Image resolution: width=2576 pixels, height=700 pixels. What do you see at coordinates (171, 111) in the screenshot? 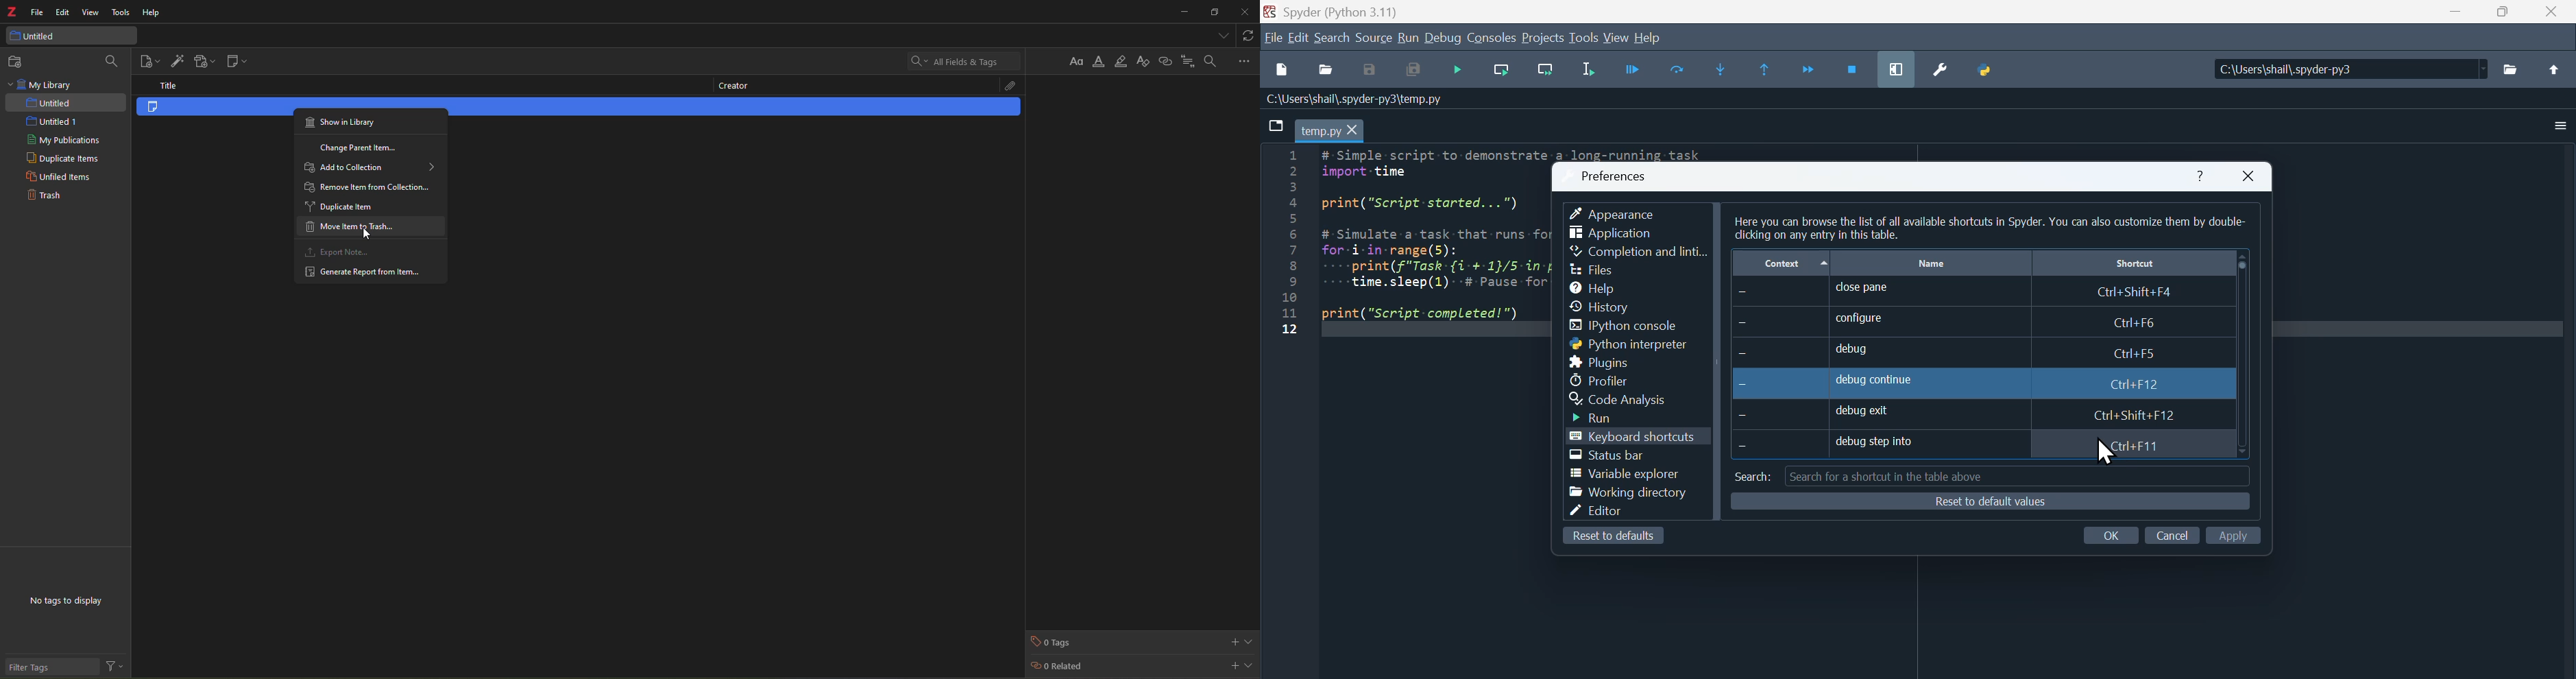
I see `item` at bounding box center [171, 111].